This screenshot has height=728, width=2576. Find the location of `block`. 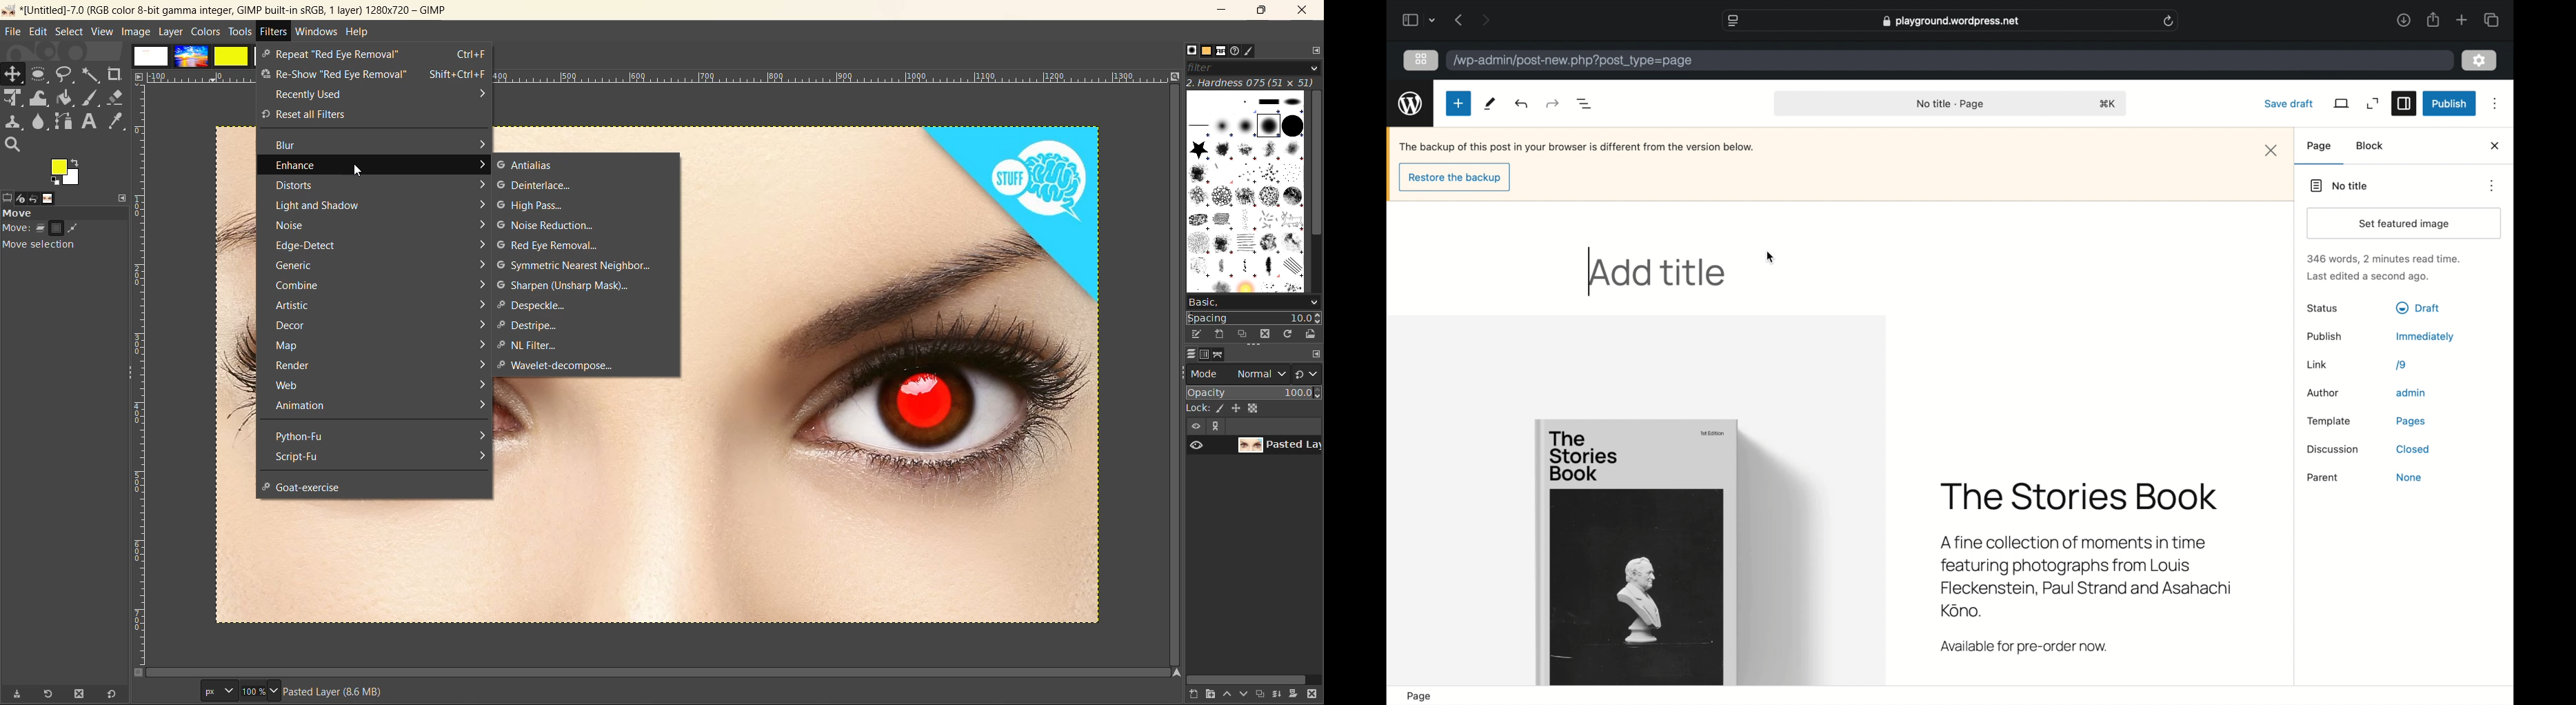

block is located at coordinates (2371, 146).